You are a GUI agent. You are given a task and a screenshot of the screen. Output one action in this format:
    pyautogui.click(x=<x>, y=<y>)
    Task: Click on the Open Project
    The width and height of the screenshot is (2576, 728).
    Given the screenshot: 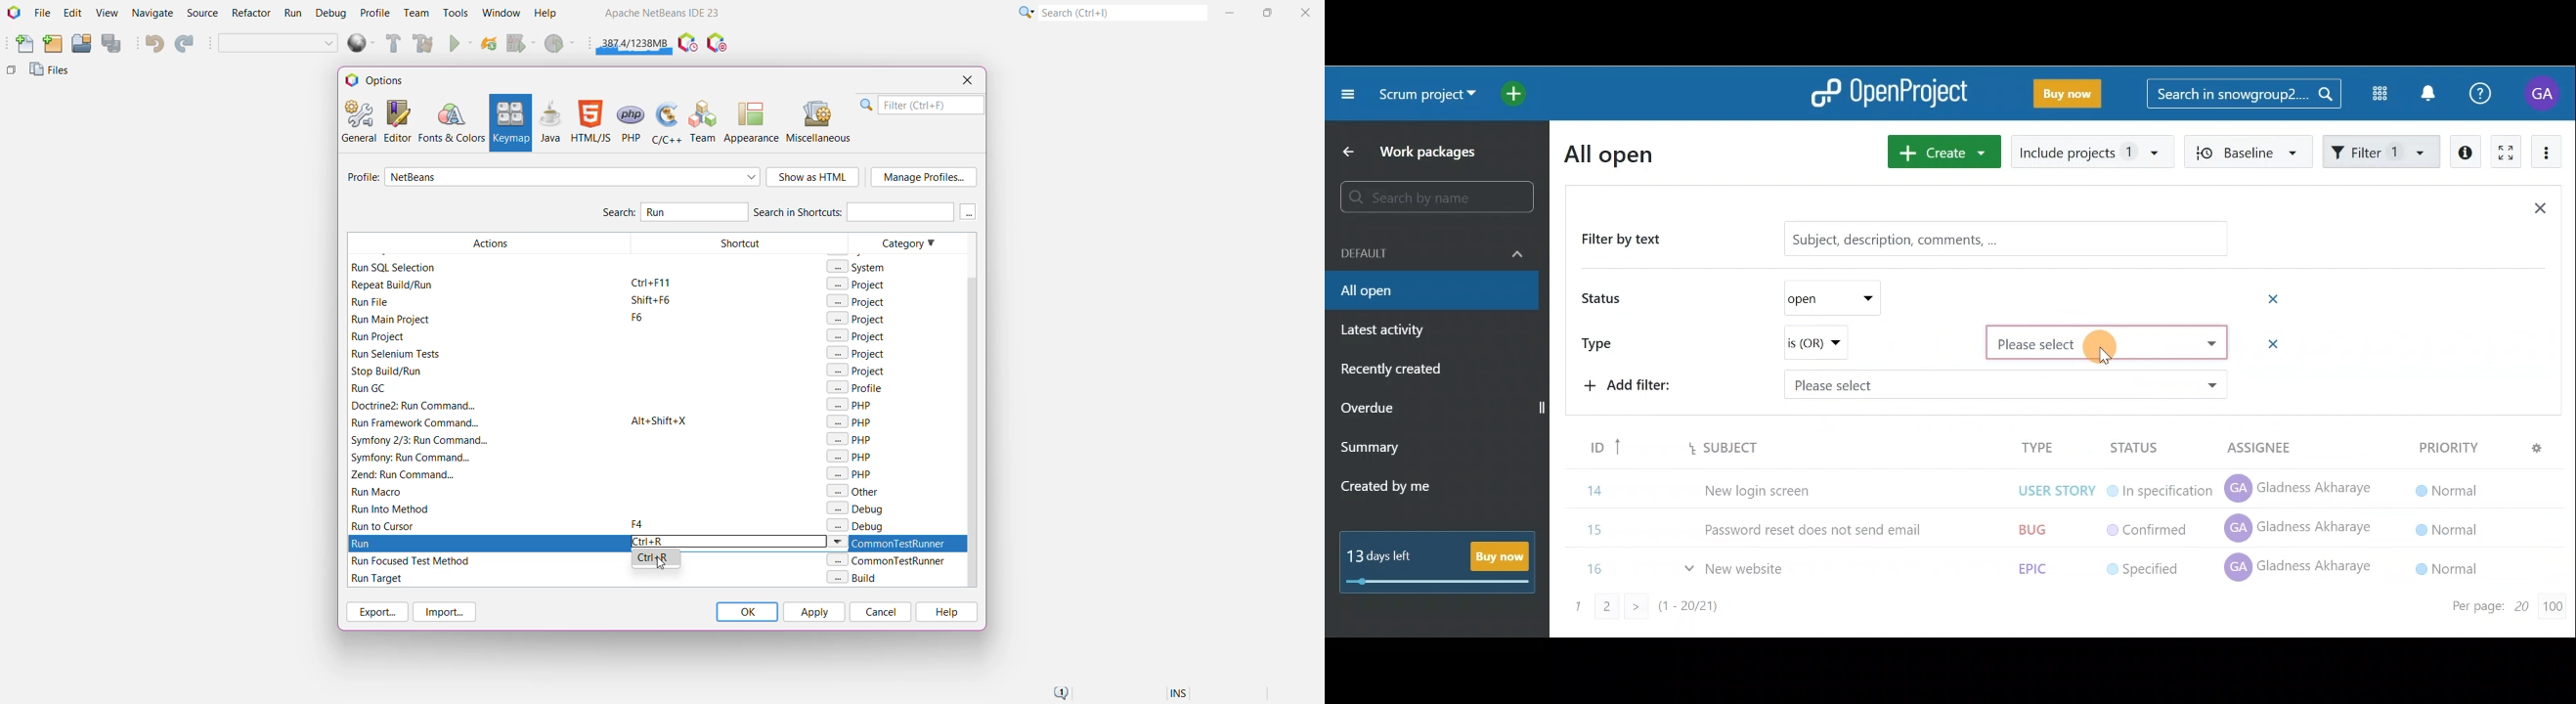 What is the action you would take?
    pyautogui.click(x=81, y=44)
    